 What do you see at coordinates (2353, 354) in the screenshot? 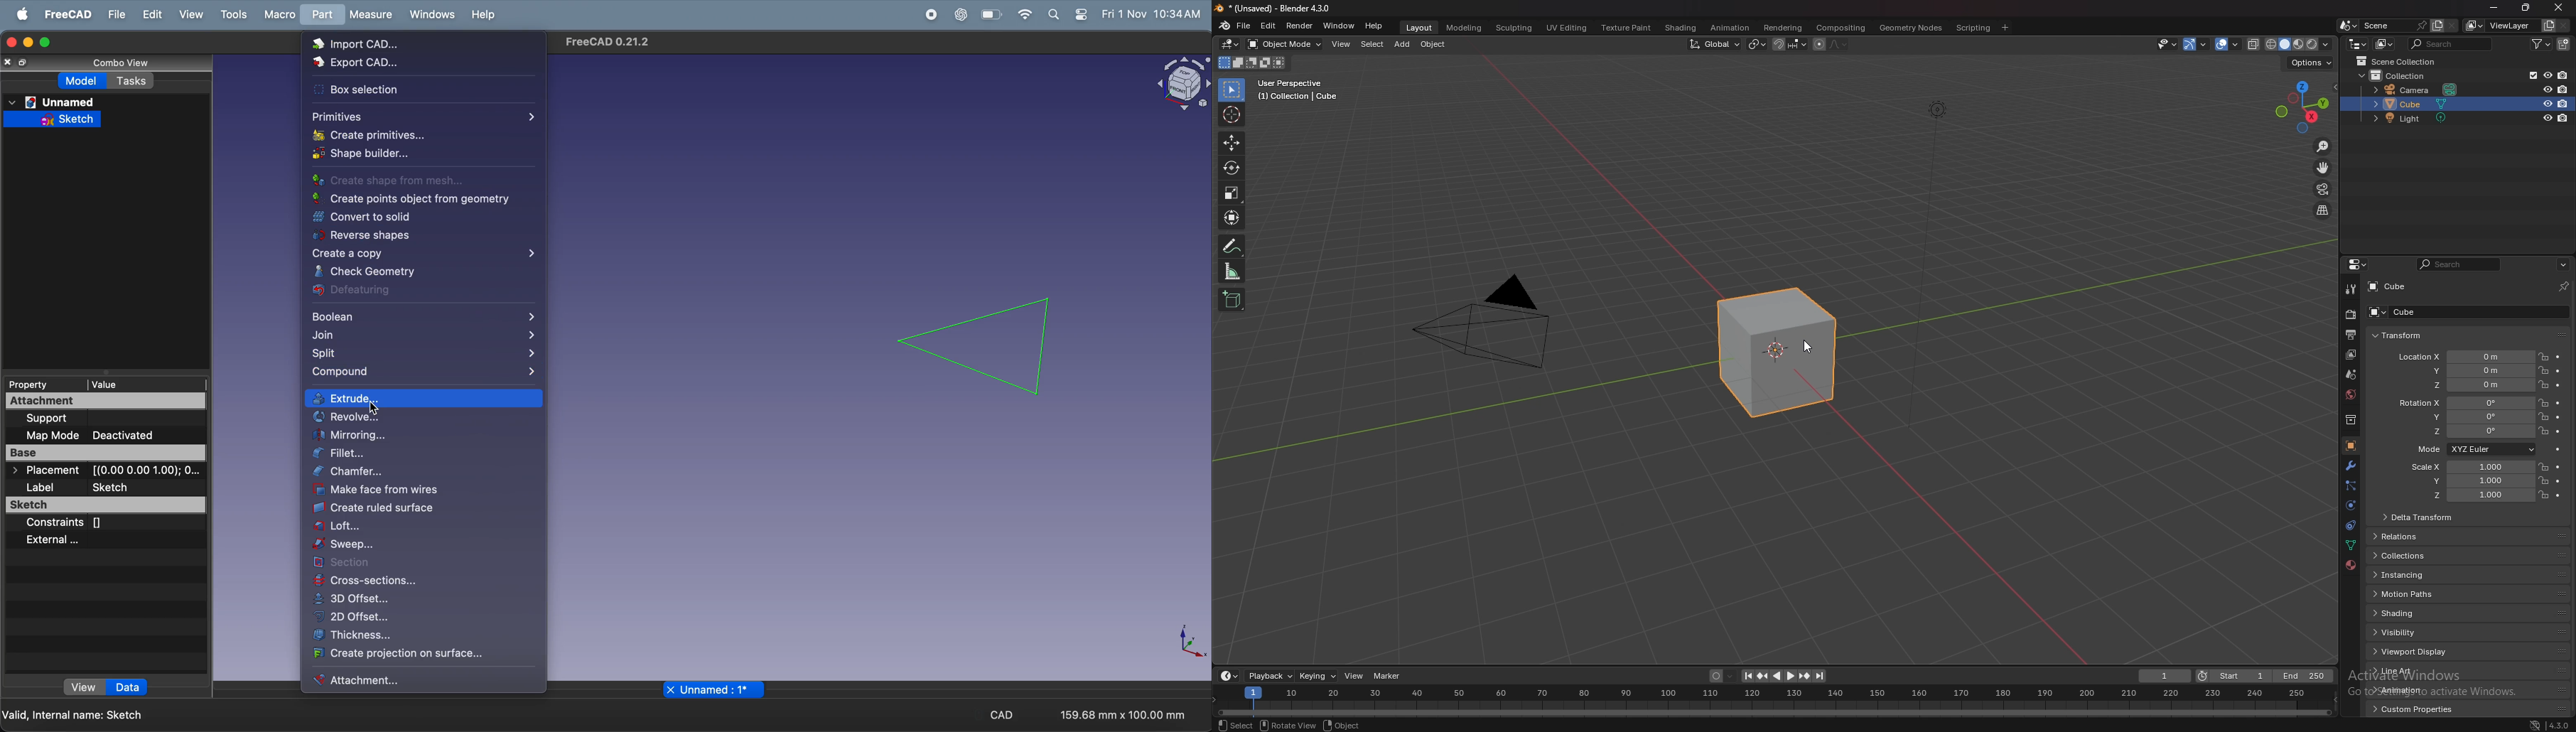
I see `view layer` at bounding box center [2353, 354].